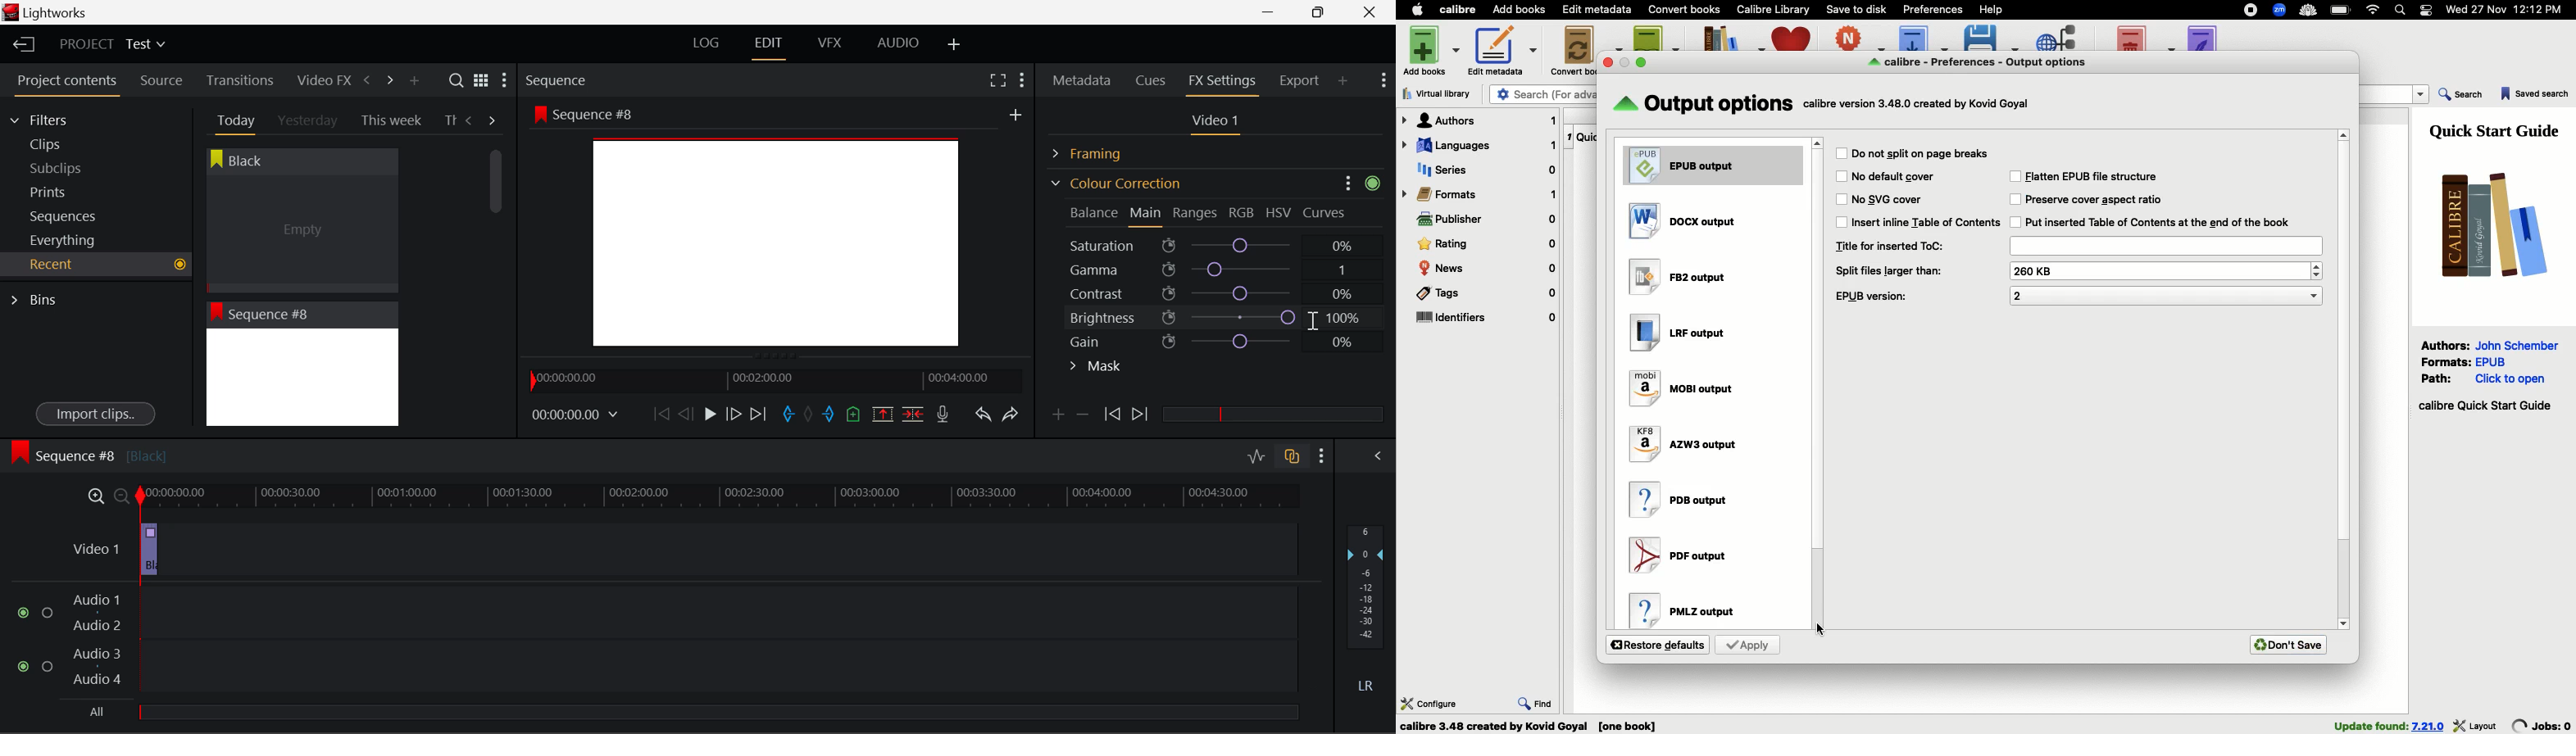  Describe the element at coordinates (121, 496) in the screenshot. I see `Timeline Zoom Out` at that location.